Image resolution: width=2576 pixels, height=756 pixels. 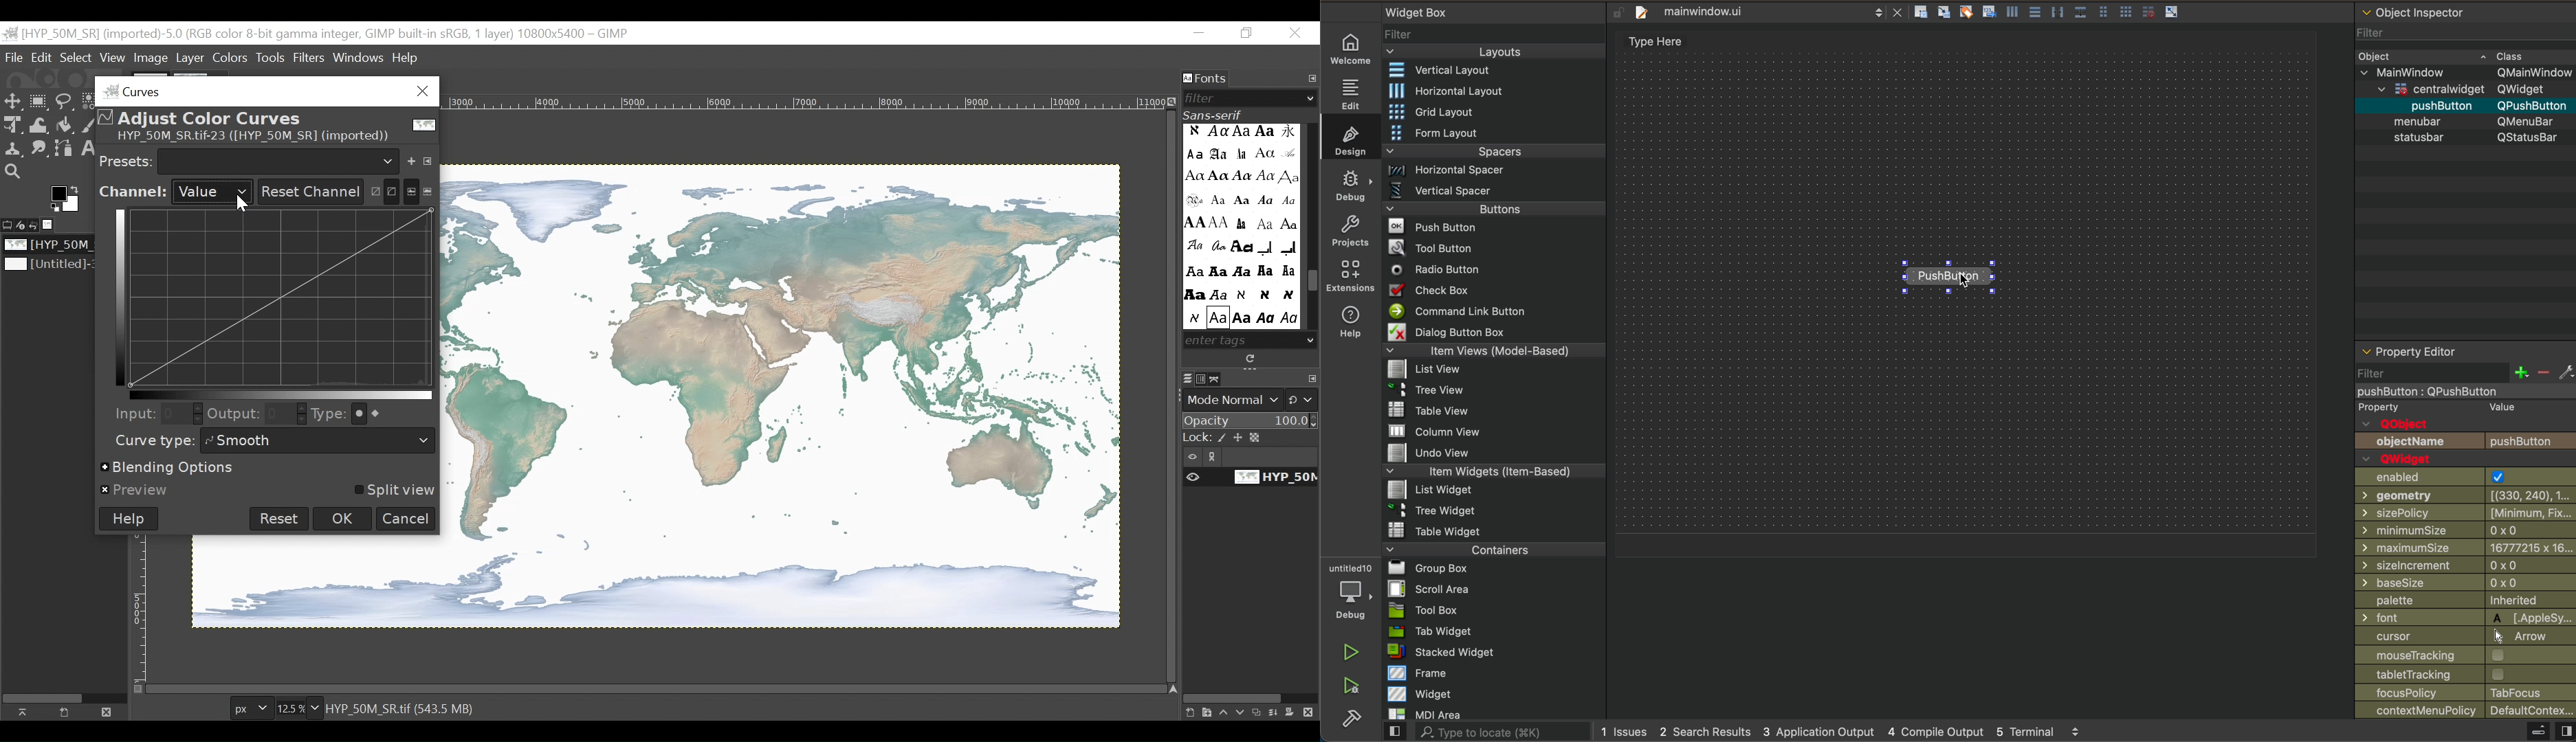 What do you see at coordinates (1492, 551) in the screenshot?
I see `containers` at bounding box center [1492, 551].